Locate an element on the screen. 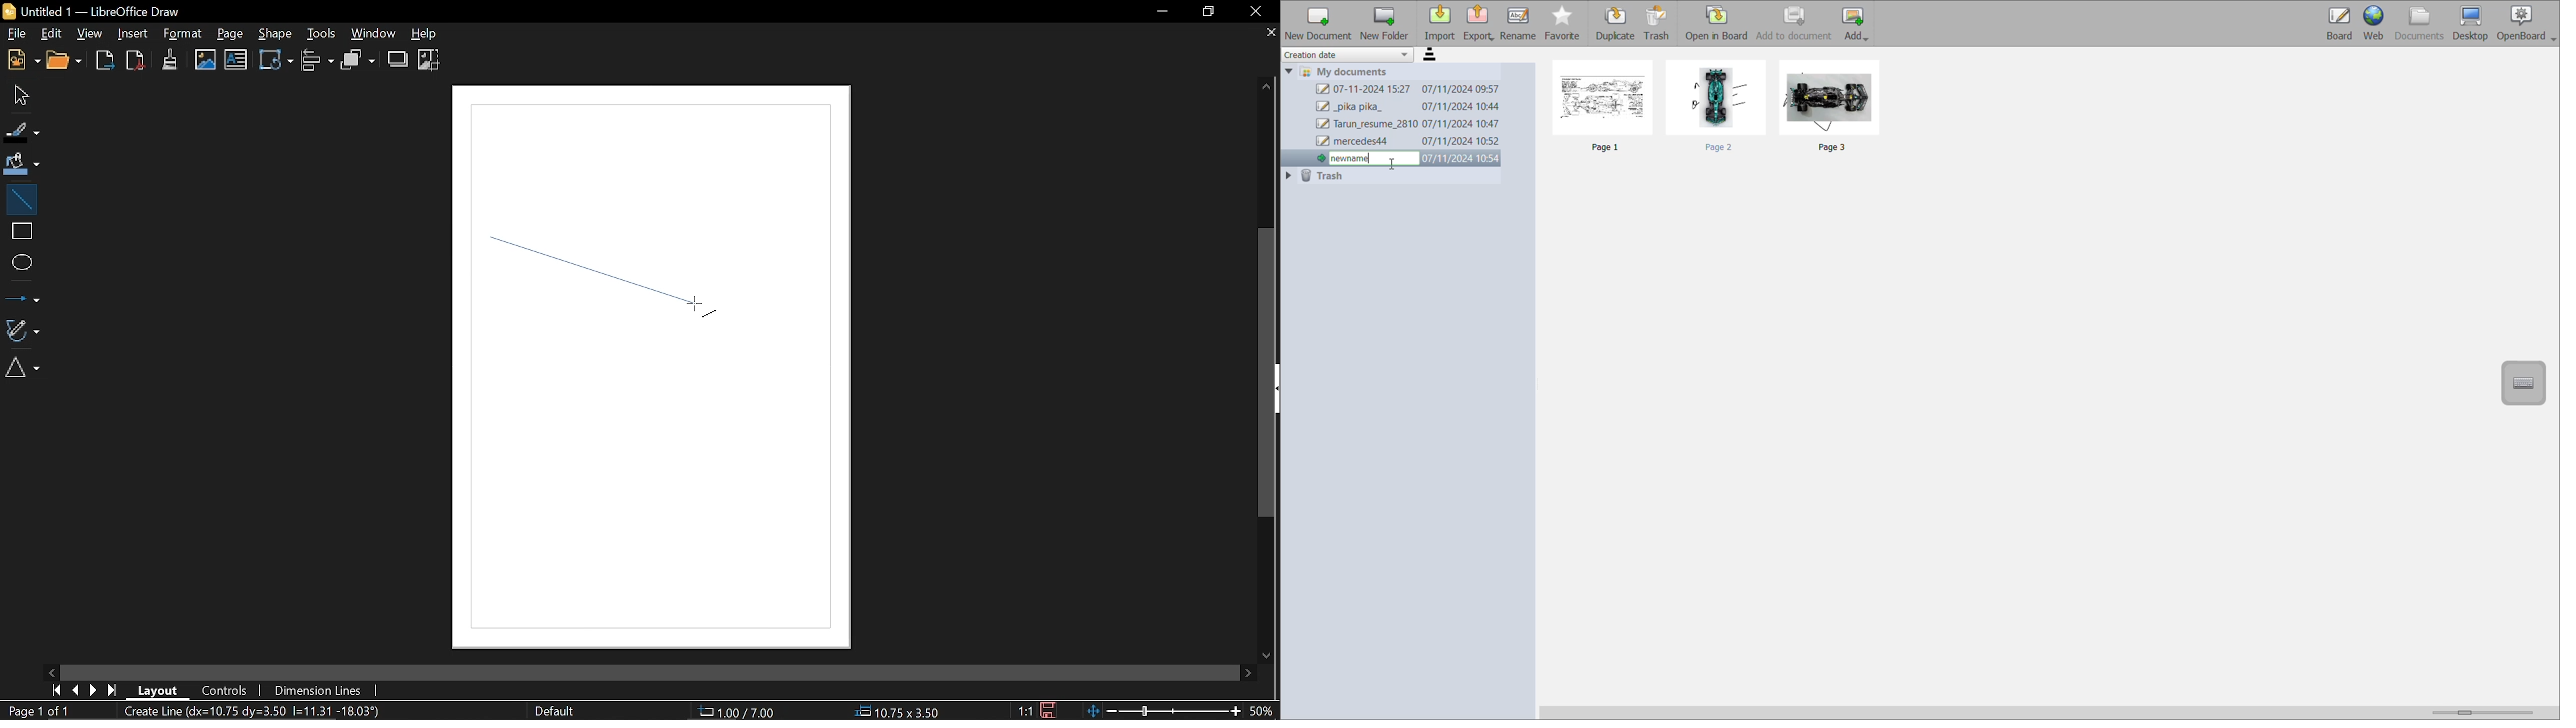  duplicate is located at coordinates (1617, 24).